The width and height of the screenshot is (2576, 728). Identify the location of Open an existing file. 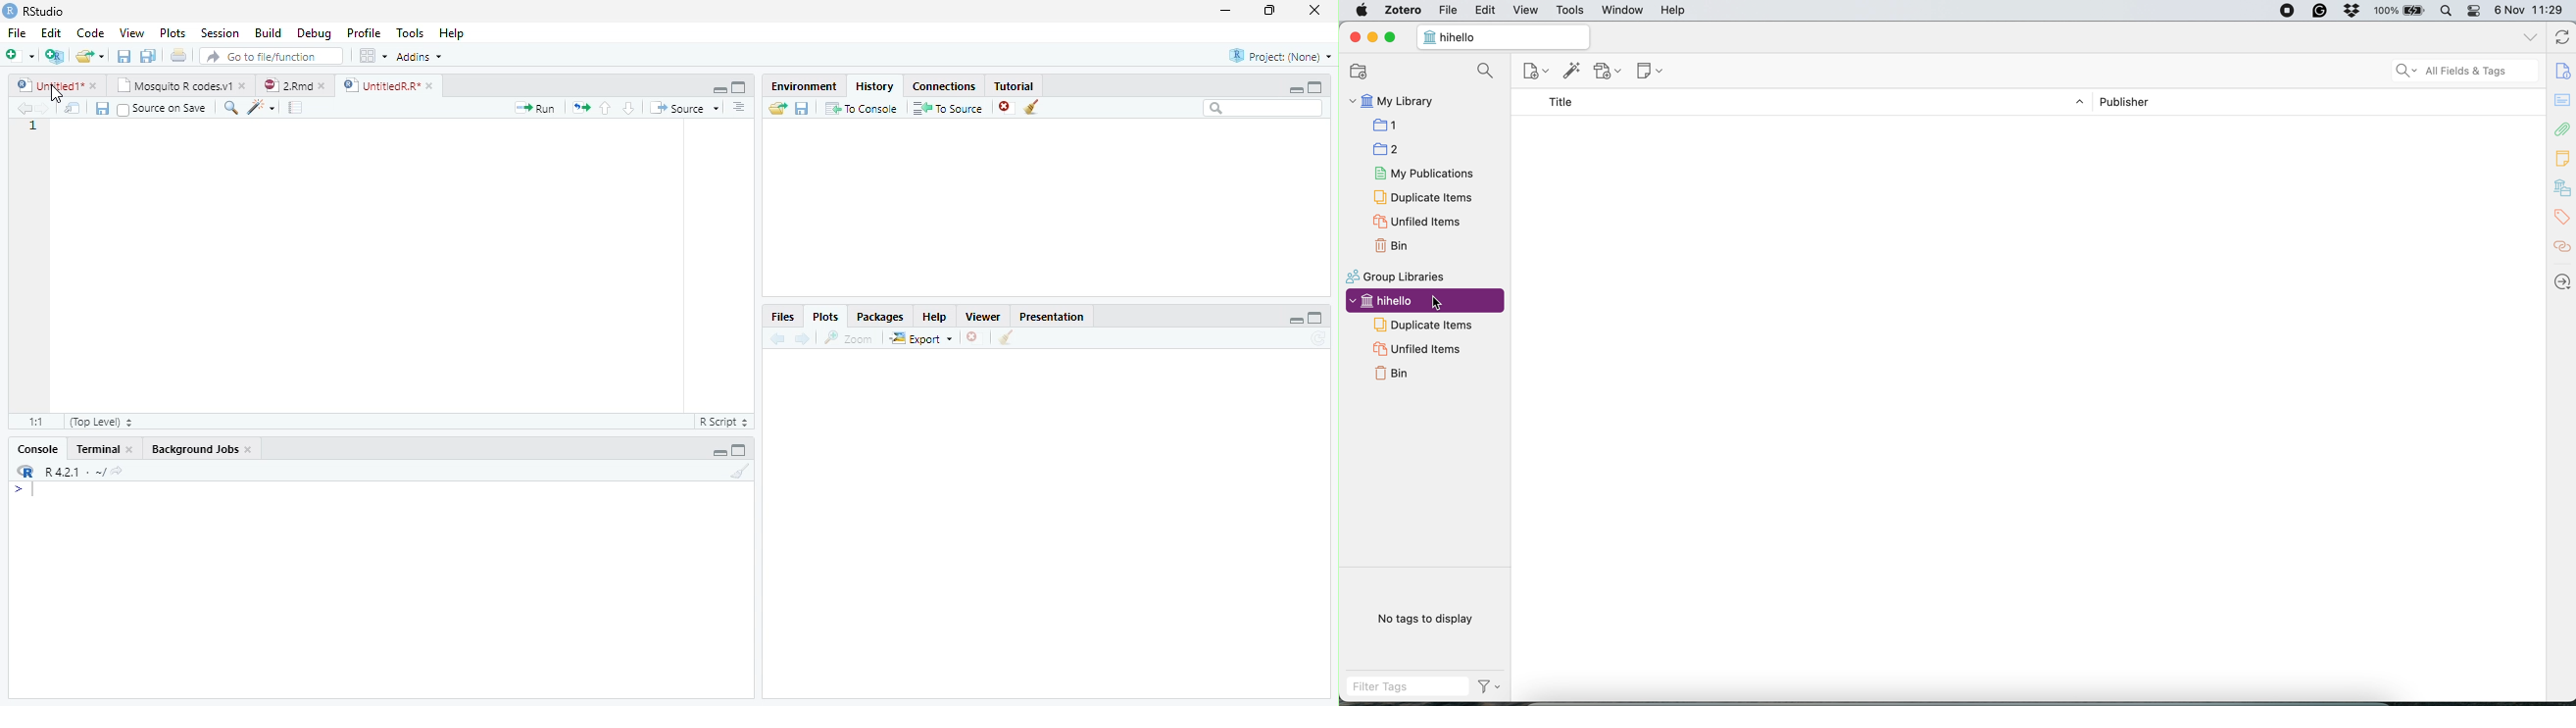
(82, 56).